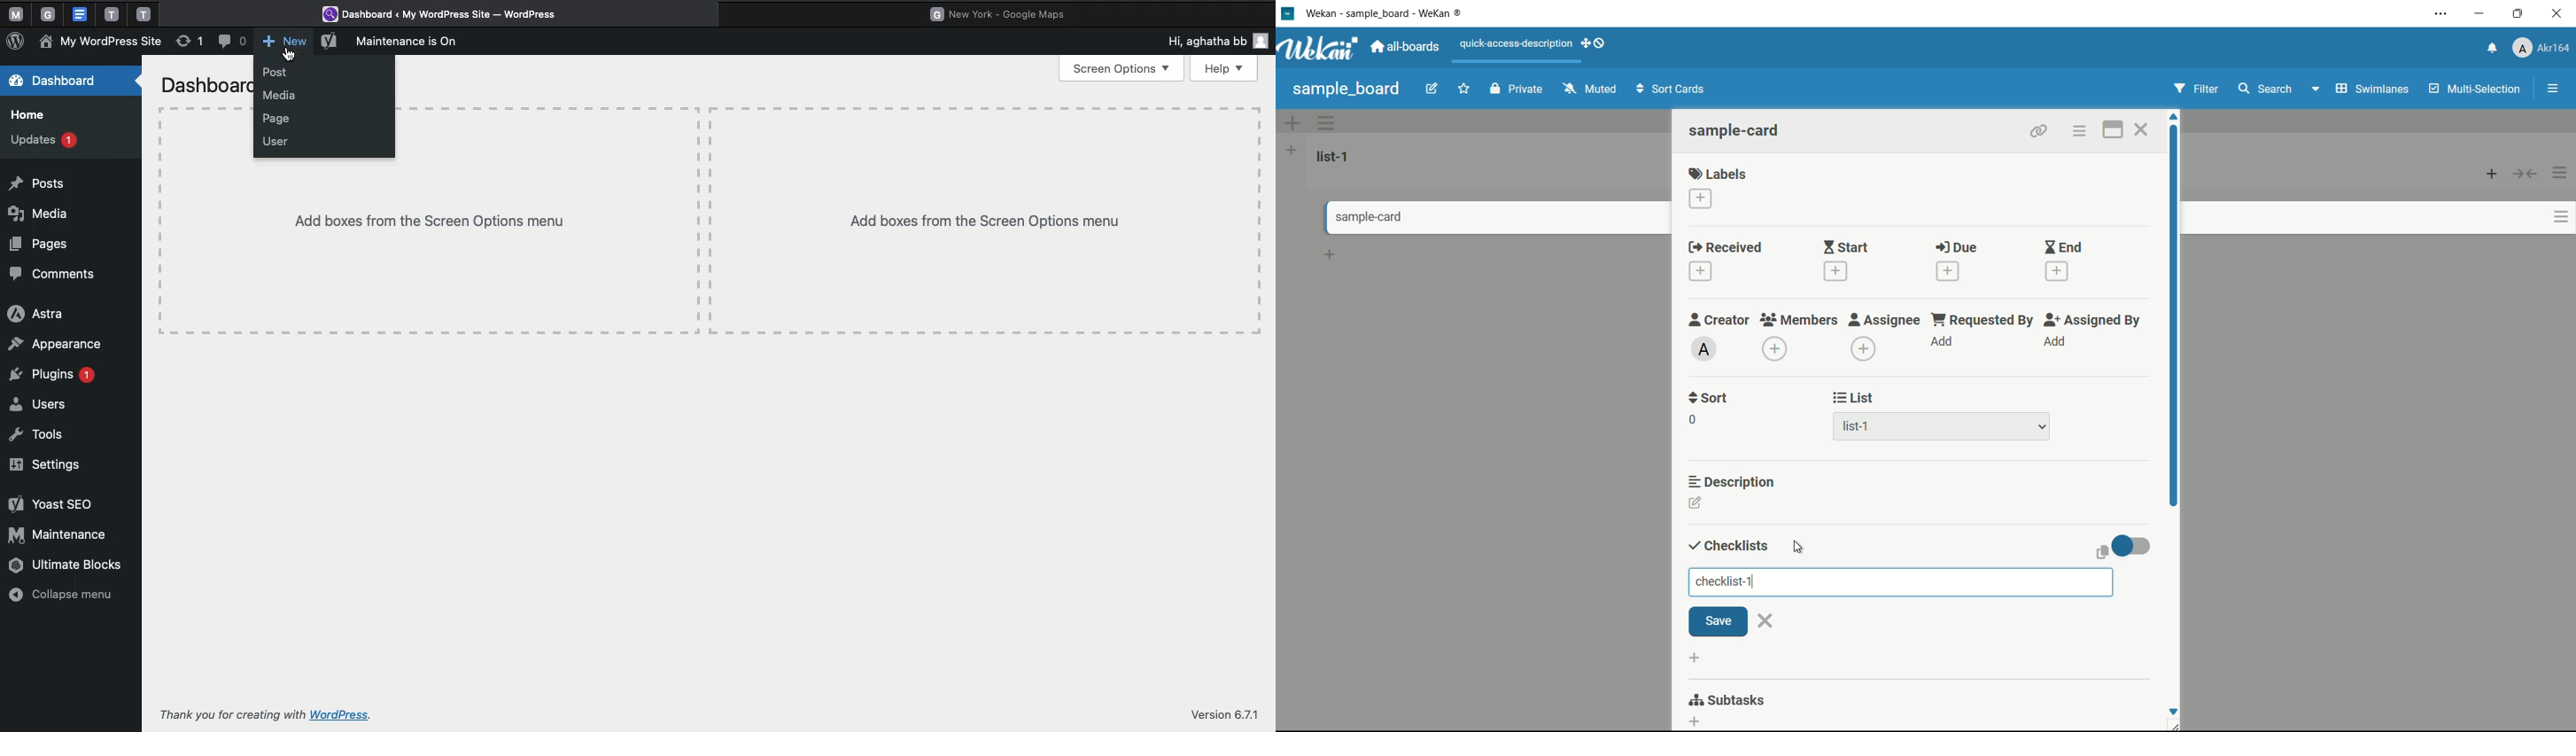 The height and width of the screenshot is (756, 2576). I want to click on assigned by, so click(2094, 320).